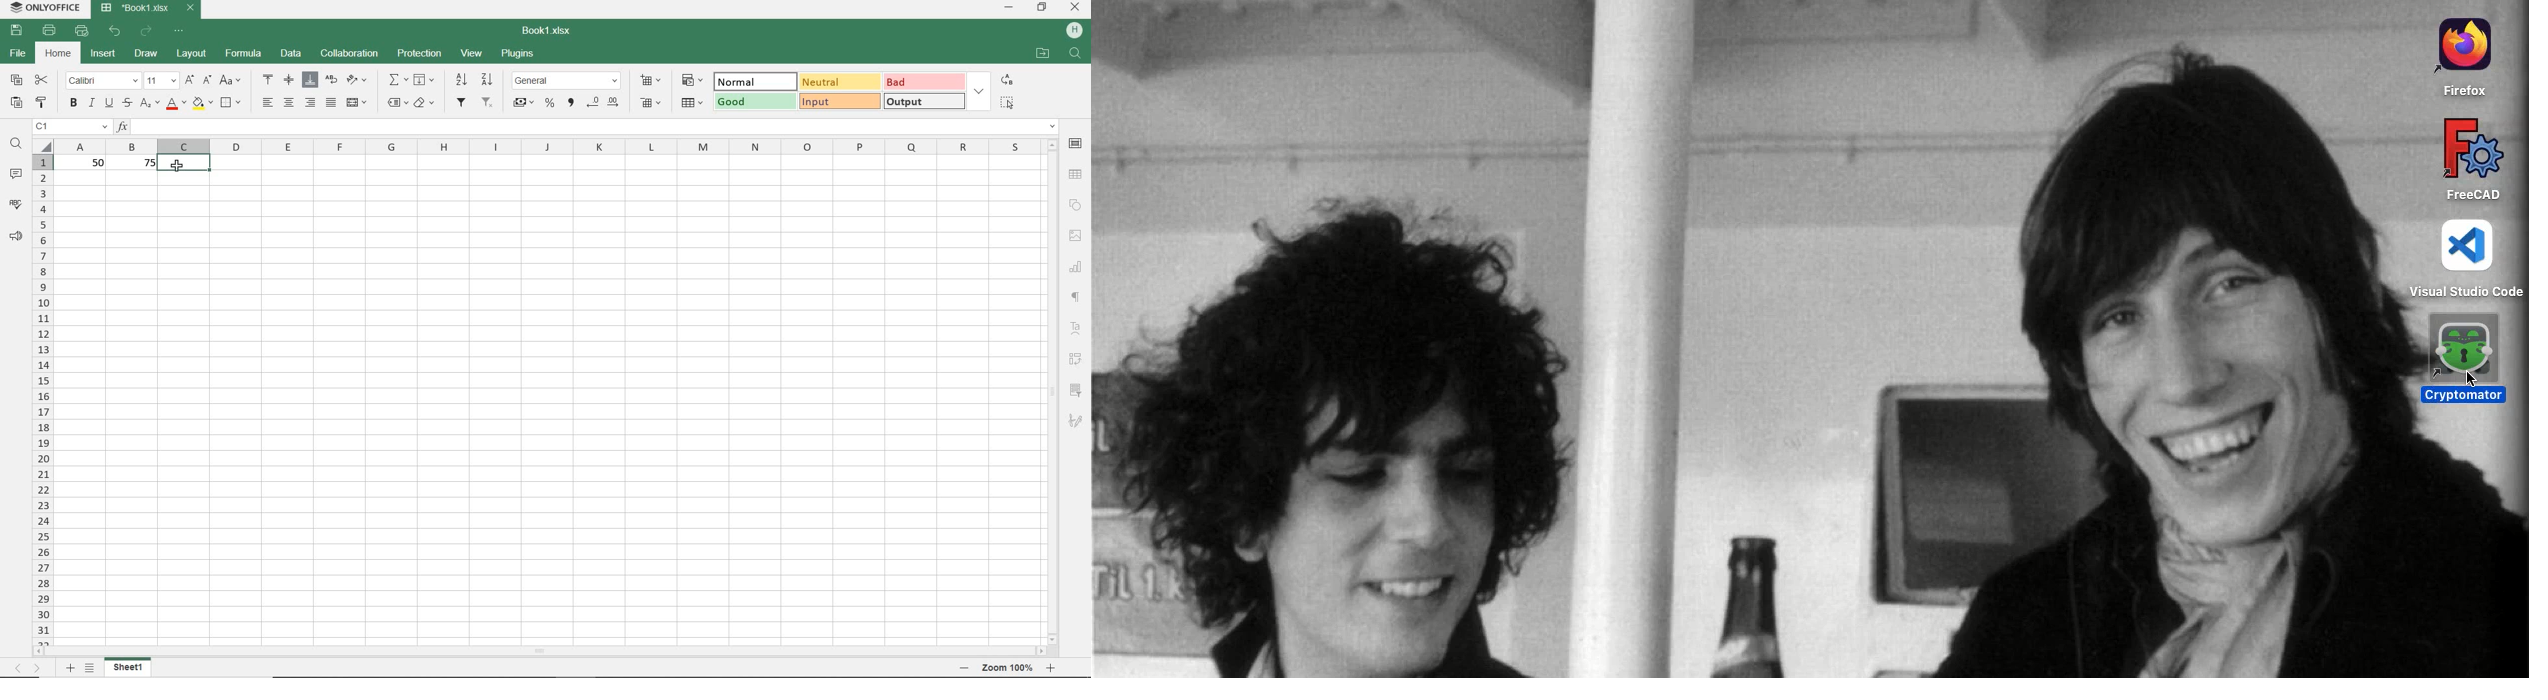  What do you see at coordinates (357, 102) in the screenshot?
I see `merge & center` at bounding box center [357, 102].